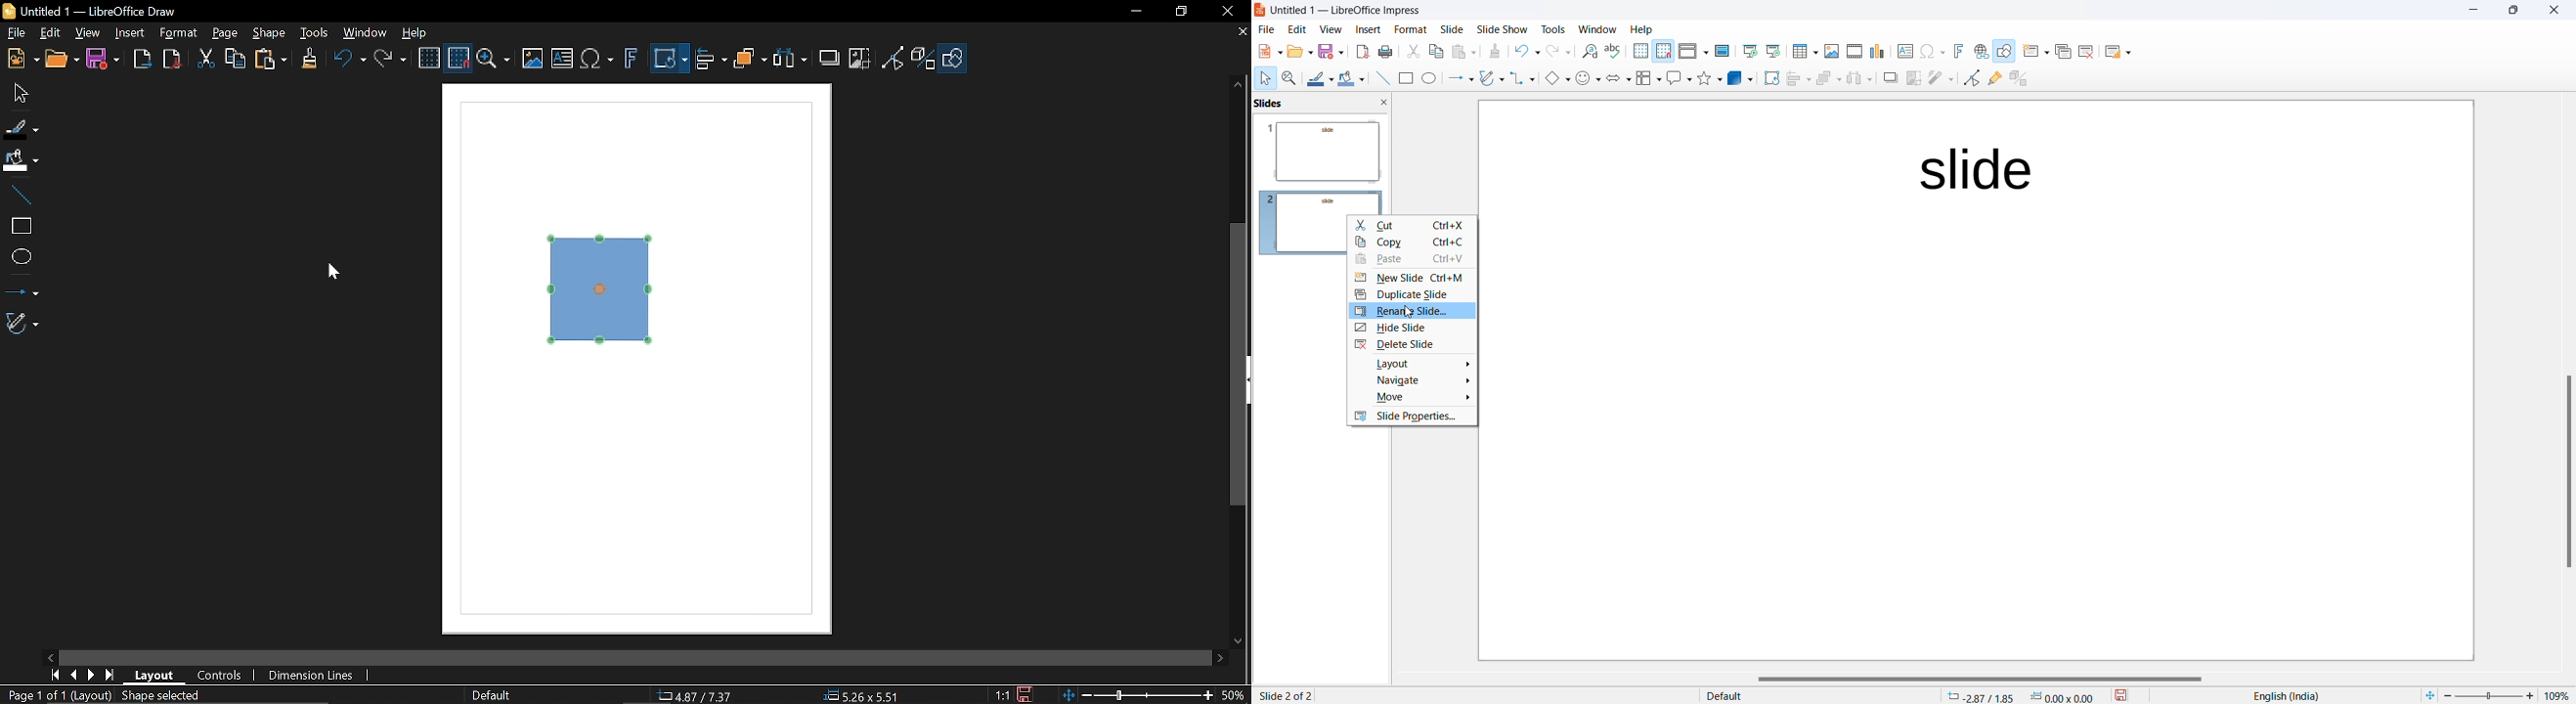  Describe the element at coordinates (827, 57) in the screenshot. I see `Shadow` at that location.